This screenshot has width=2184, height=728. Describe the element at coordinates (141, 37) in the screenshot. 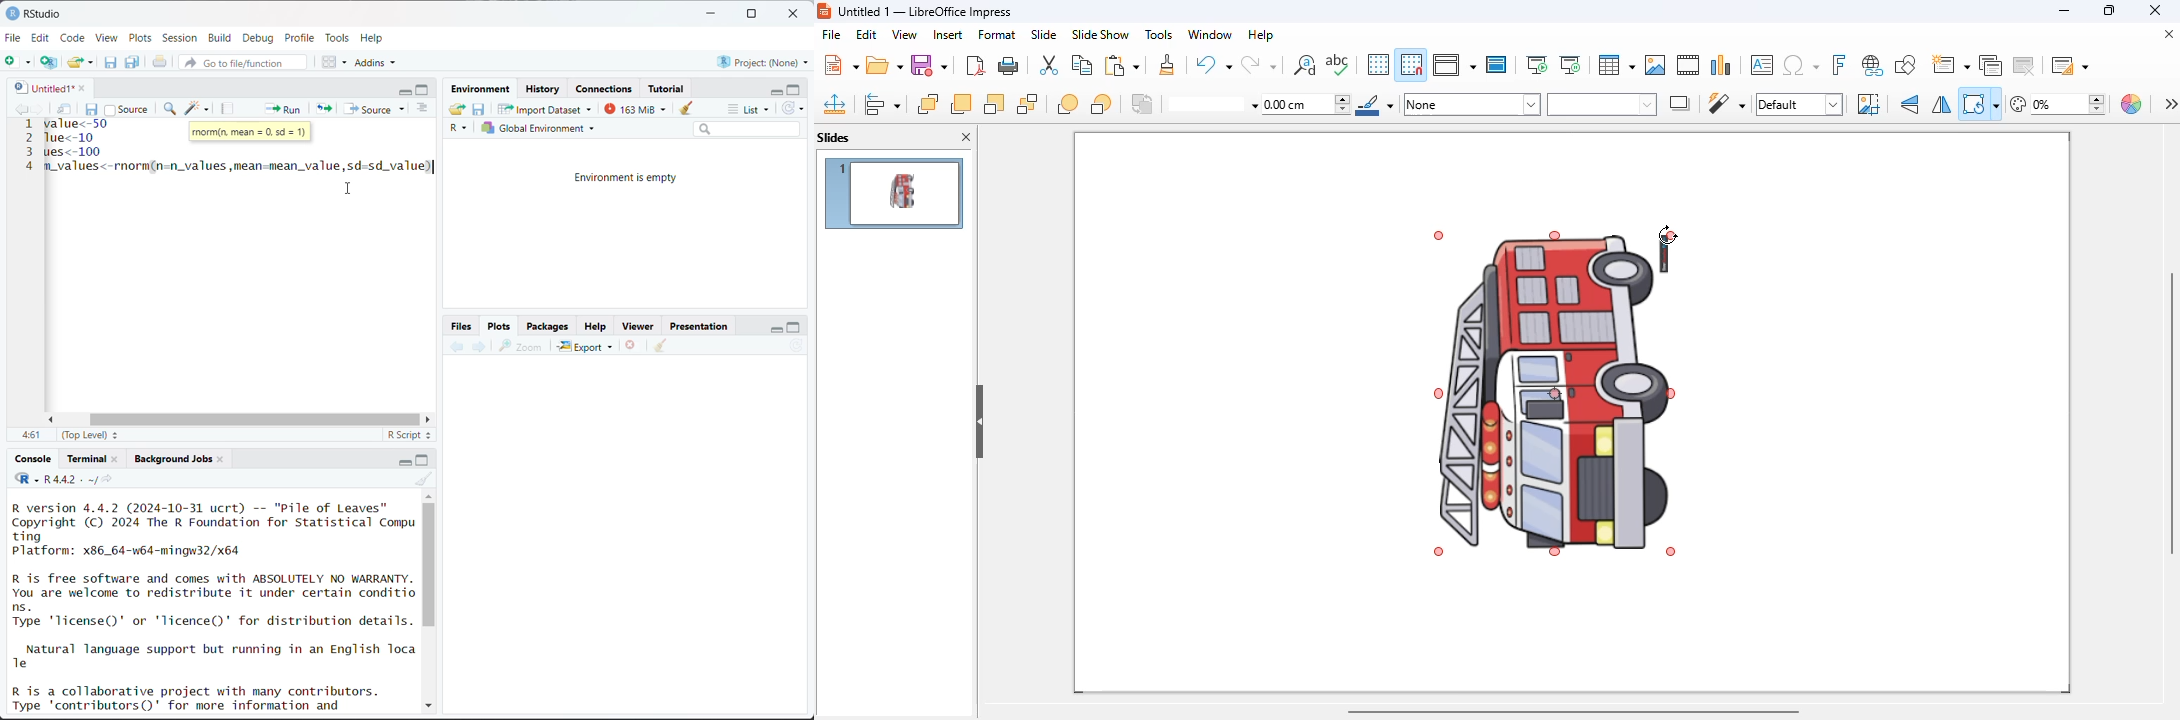

I see `Plots` at that location.